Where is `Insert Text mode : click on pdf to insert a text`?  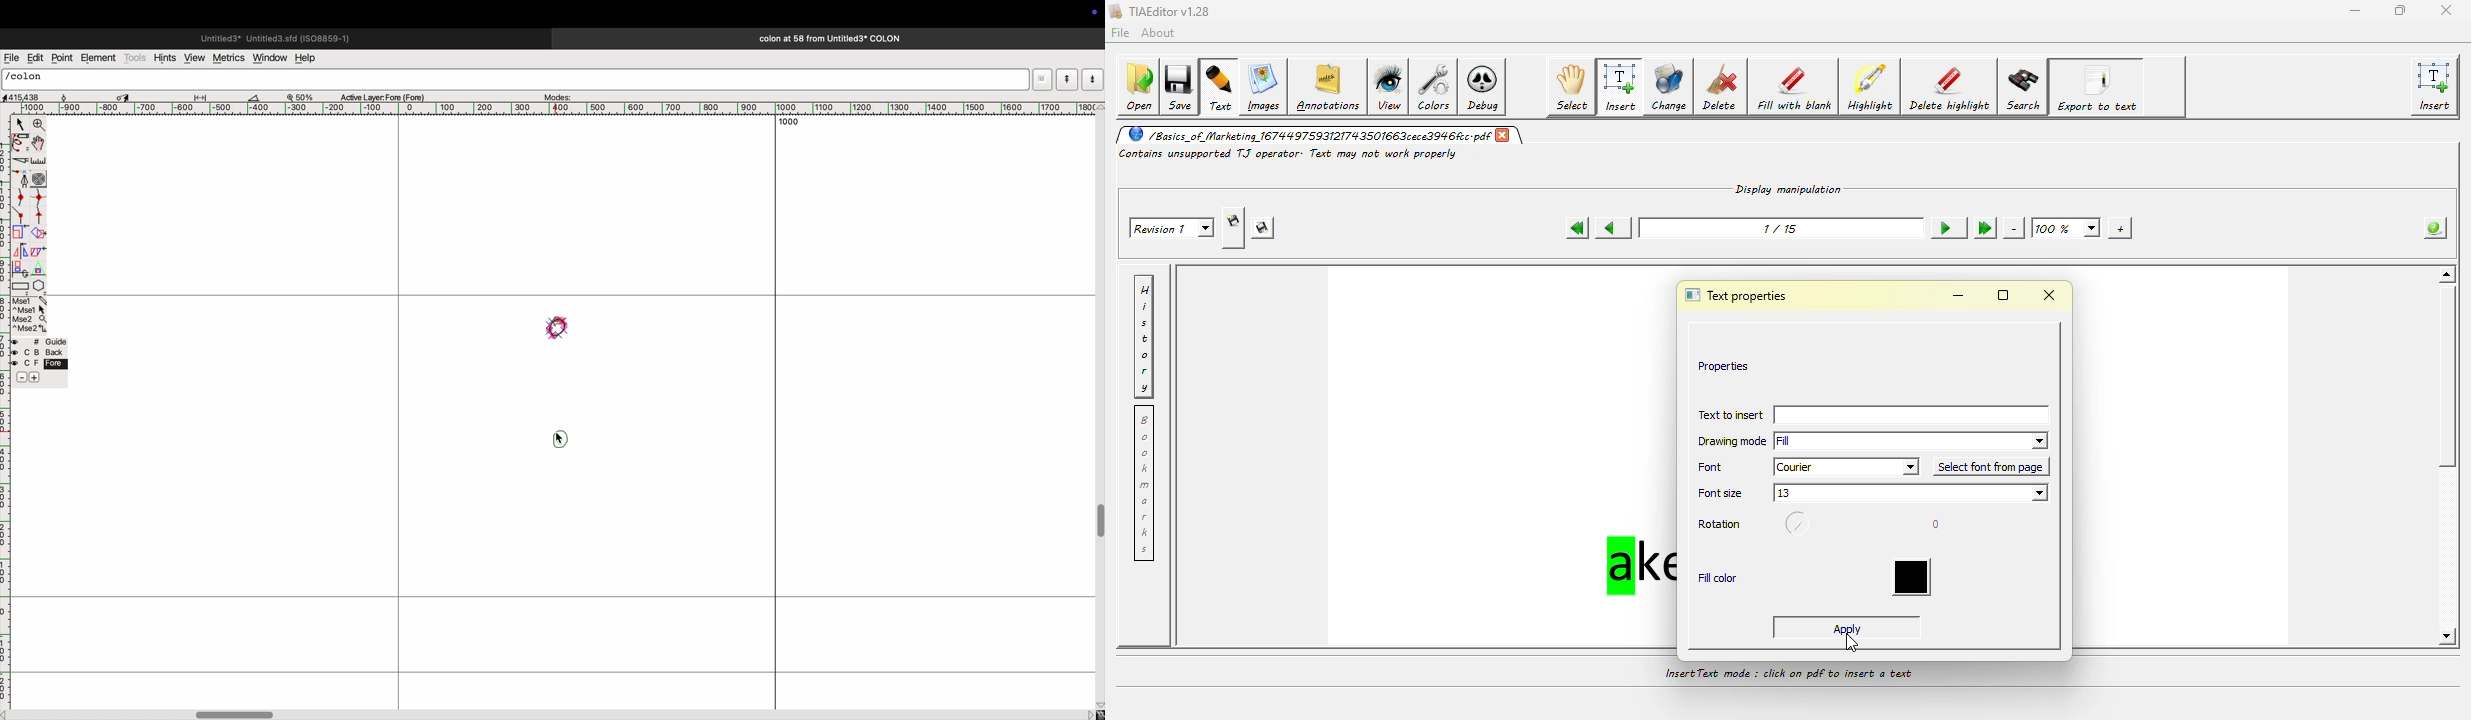 Insert Text mode : click on pdf to insert a text is located at coordinates (1789, 675).